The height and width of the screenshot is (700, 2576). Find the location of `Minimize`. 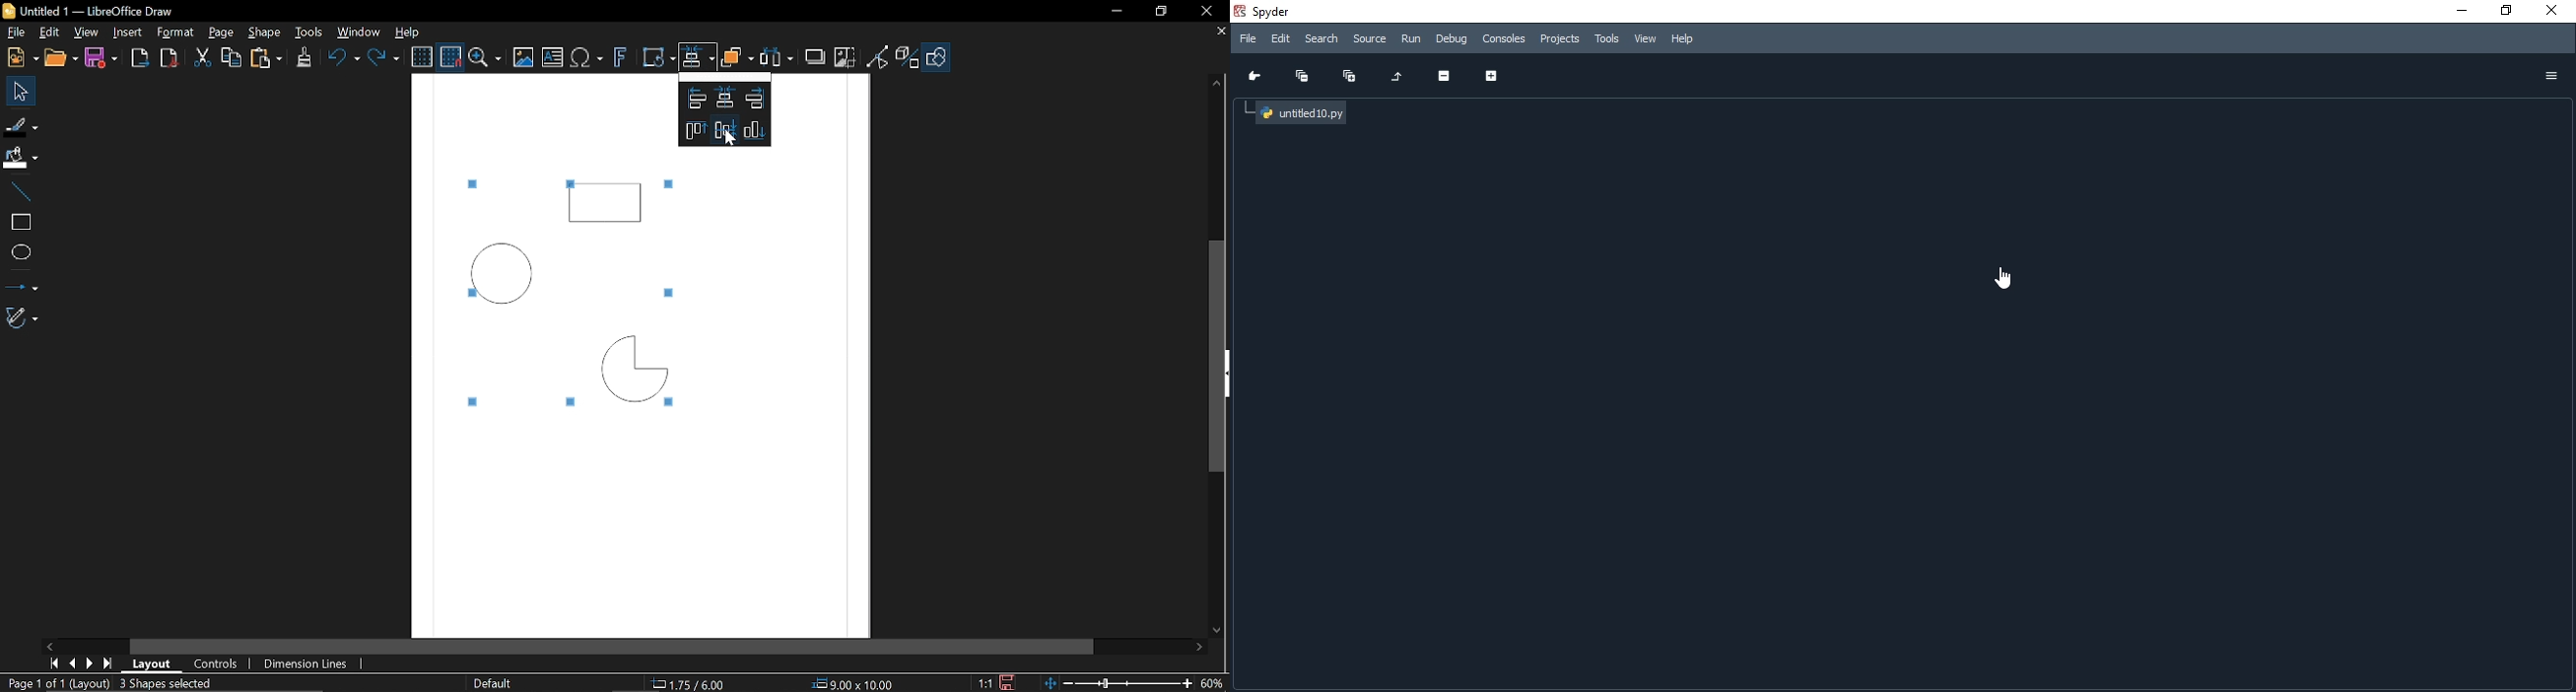

Minimize is located at coordinates (1116, 11).